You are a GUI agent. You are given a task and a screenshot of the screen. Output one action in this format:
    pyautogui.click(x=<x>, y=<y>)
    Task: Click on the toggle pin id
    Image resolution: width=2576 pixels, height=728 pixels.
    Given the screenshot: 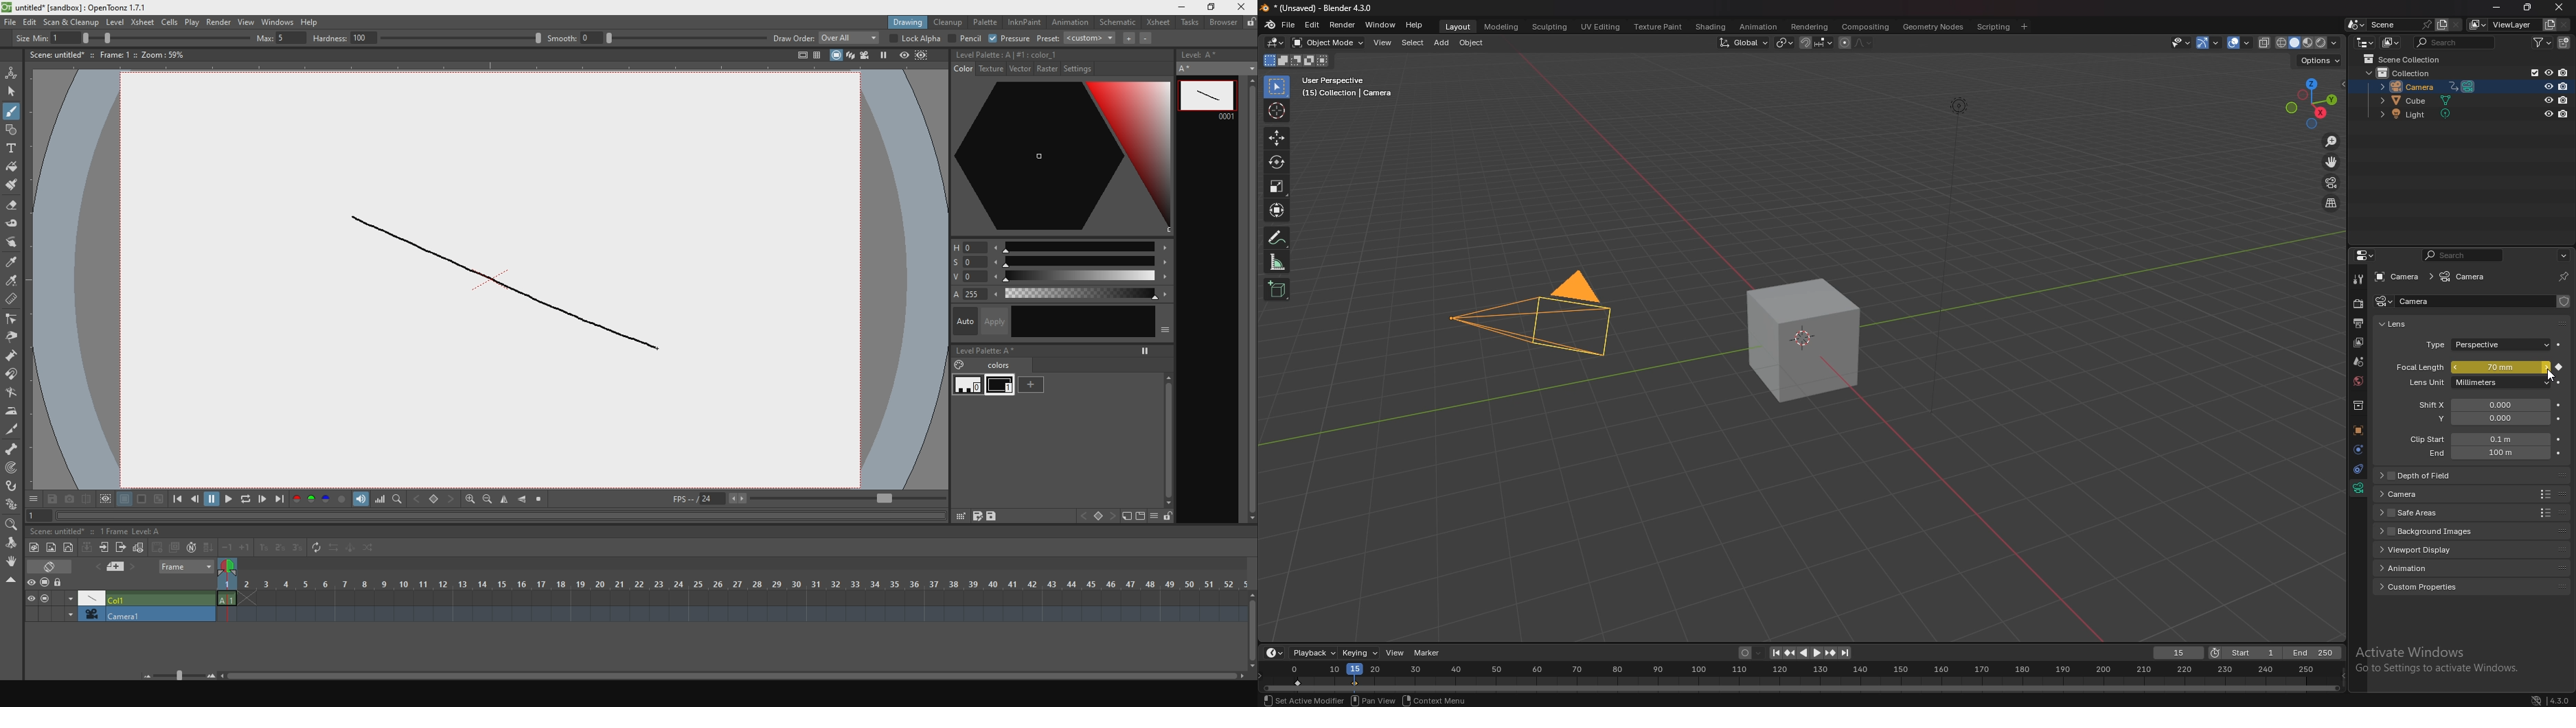 What is the action you would take?
    pyautogui.click(x=2562, y=277)
    